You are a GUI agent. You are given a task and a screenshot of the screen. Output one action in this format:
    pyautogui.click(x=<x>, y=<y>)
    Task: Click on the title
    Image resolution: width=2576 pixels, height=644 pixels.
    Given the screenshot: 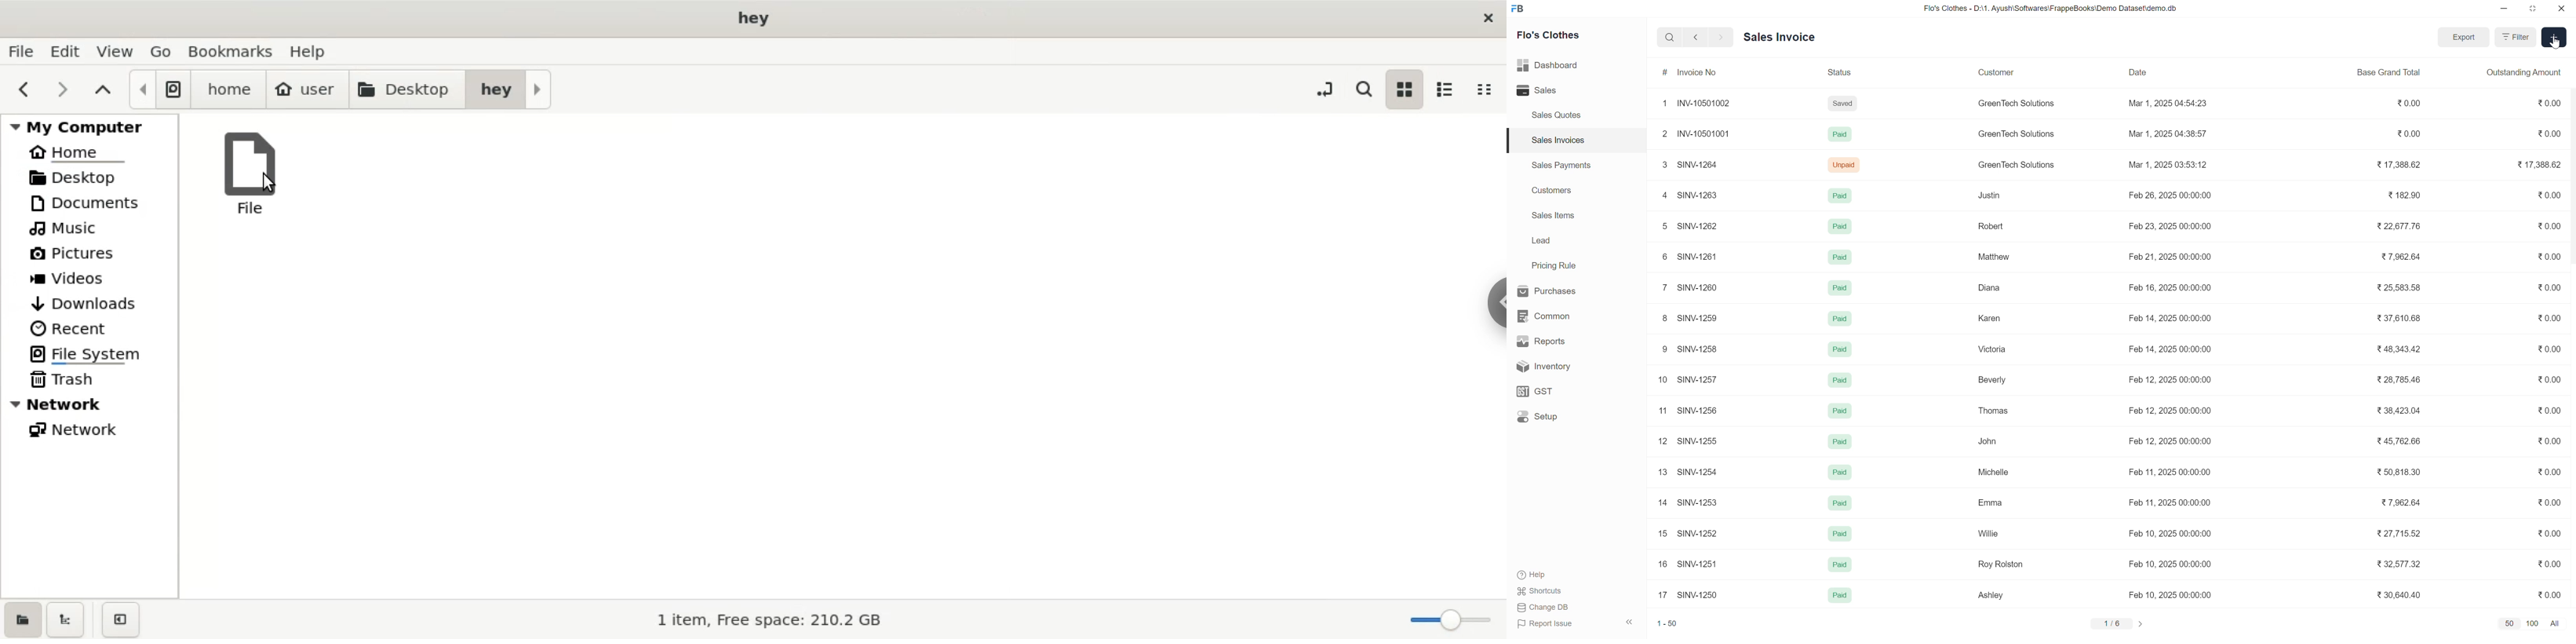 What is the action you would take?
    pyautogui.click(x=753, y=18)
    